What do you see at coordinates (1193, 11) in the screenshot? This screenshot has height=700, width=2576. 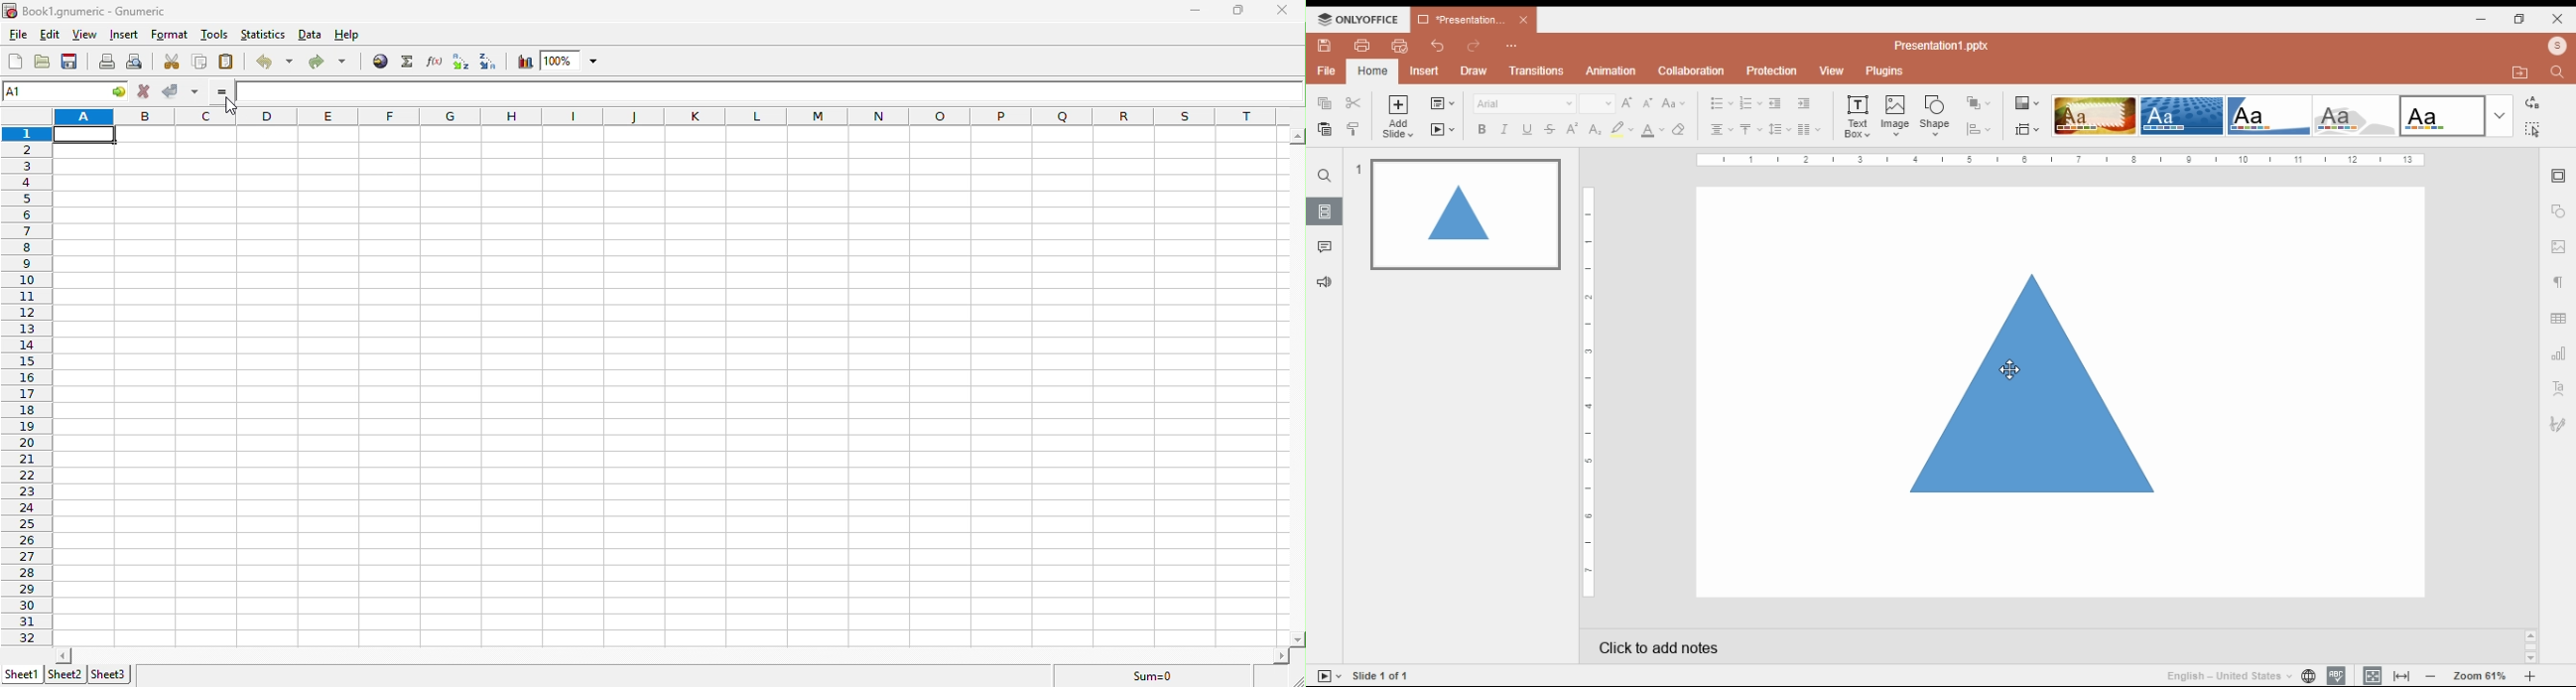 I see `minimize` at bounding box center [1193, 11].